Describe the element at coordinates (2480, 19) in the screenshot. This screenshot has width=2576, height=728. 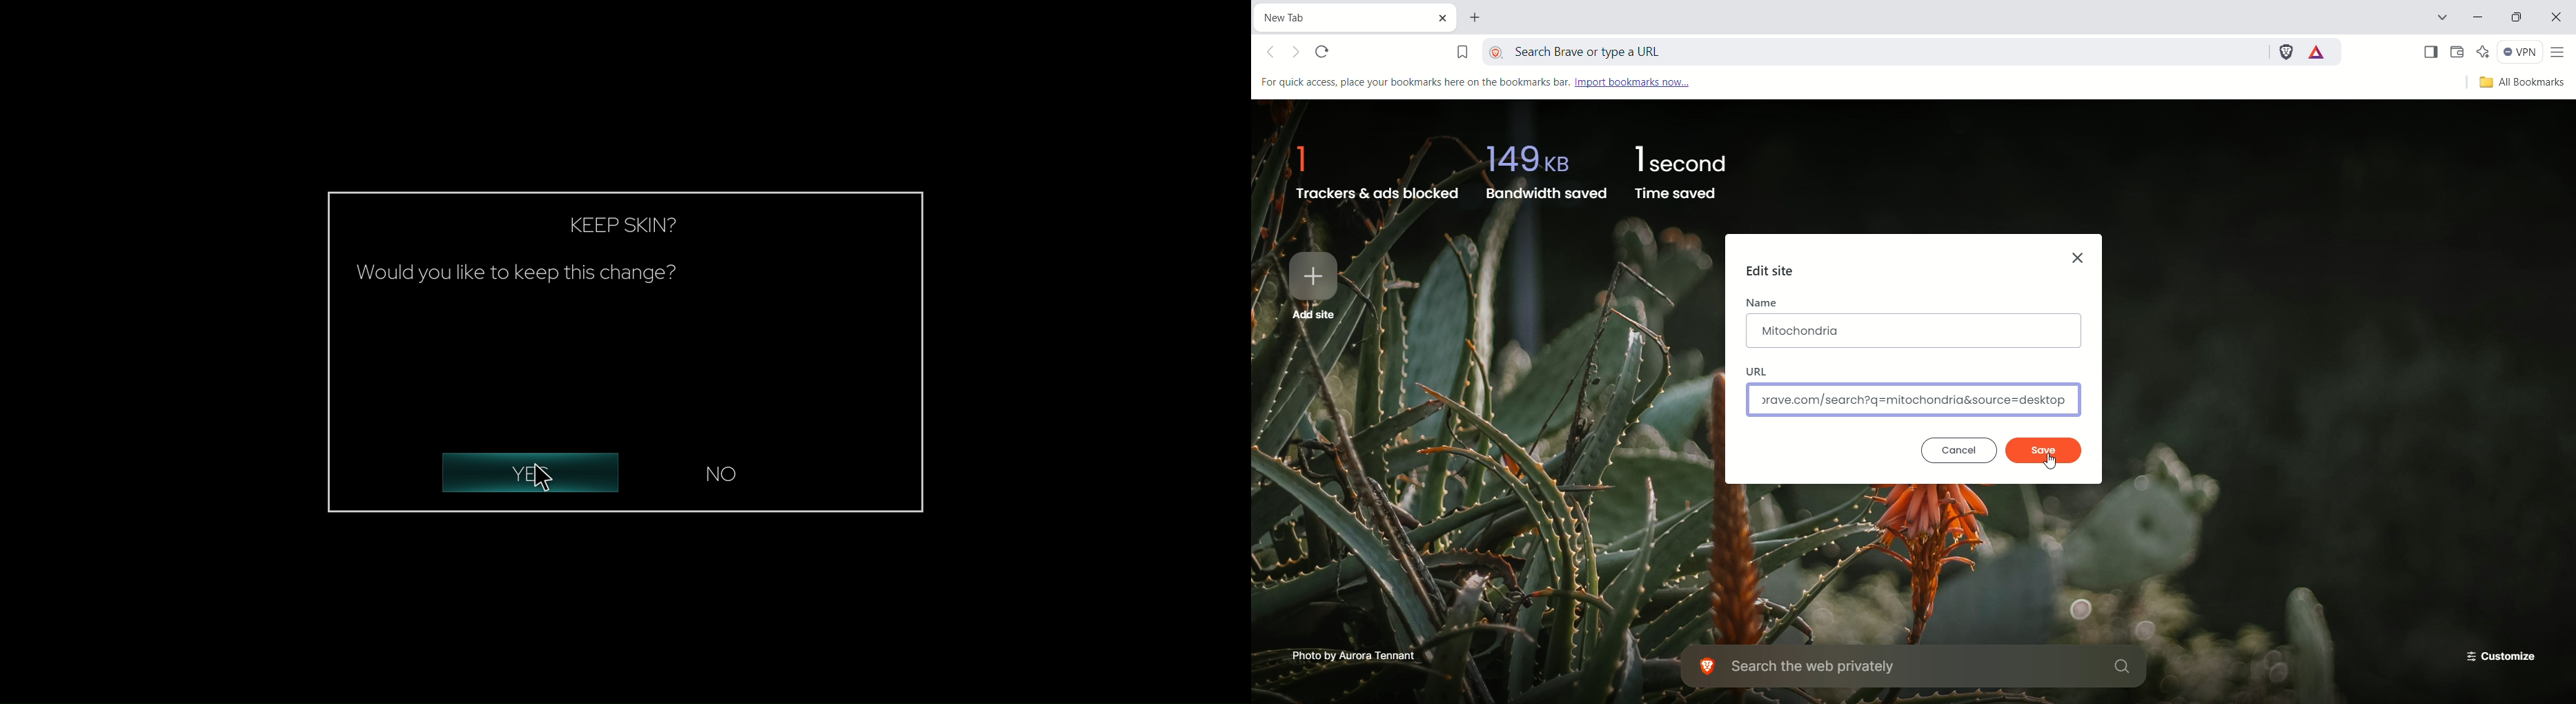
I see `minimize` at that location.